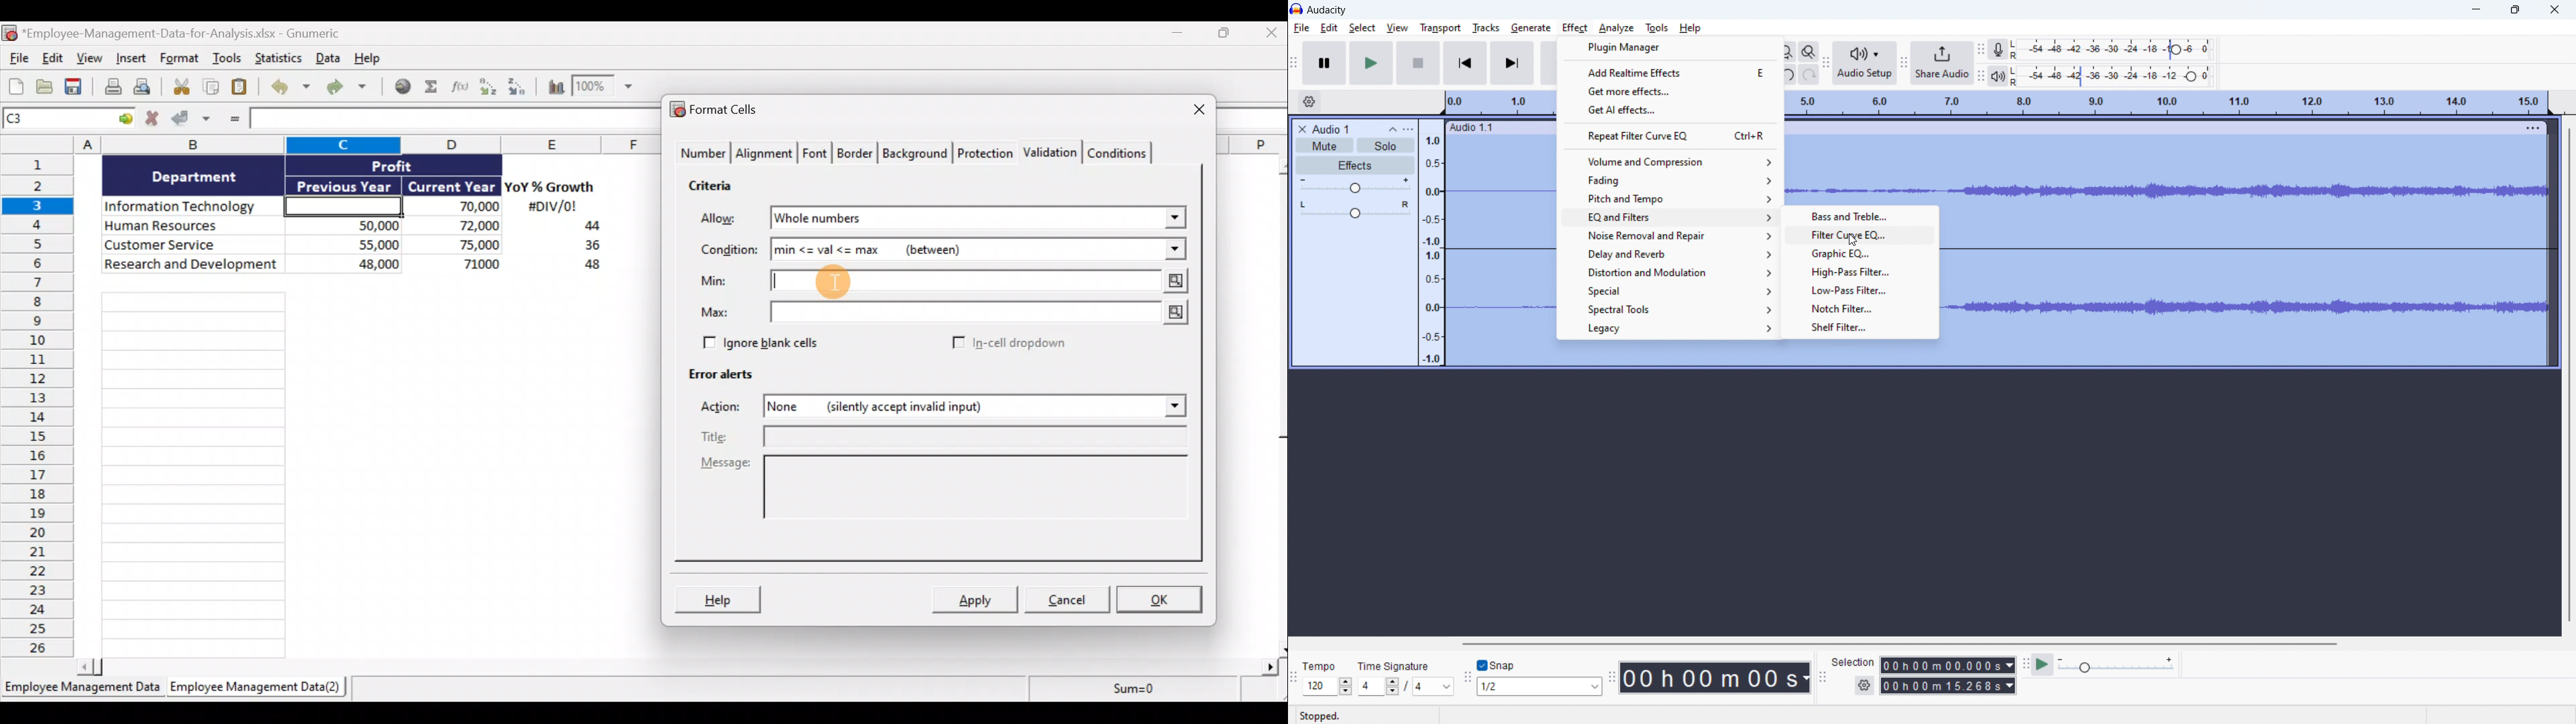  I want to click on YoY% Growth, so click(550, 188).